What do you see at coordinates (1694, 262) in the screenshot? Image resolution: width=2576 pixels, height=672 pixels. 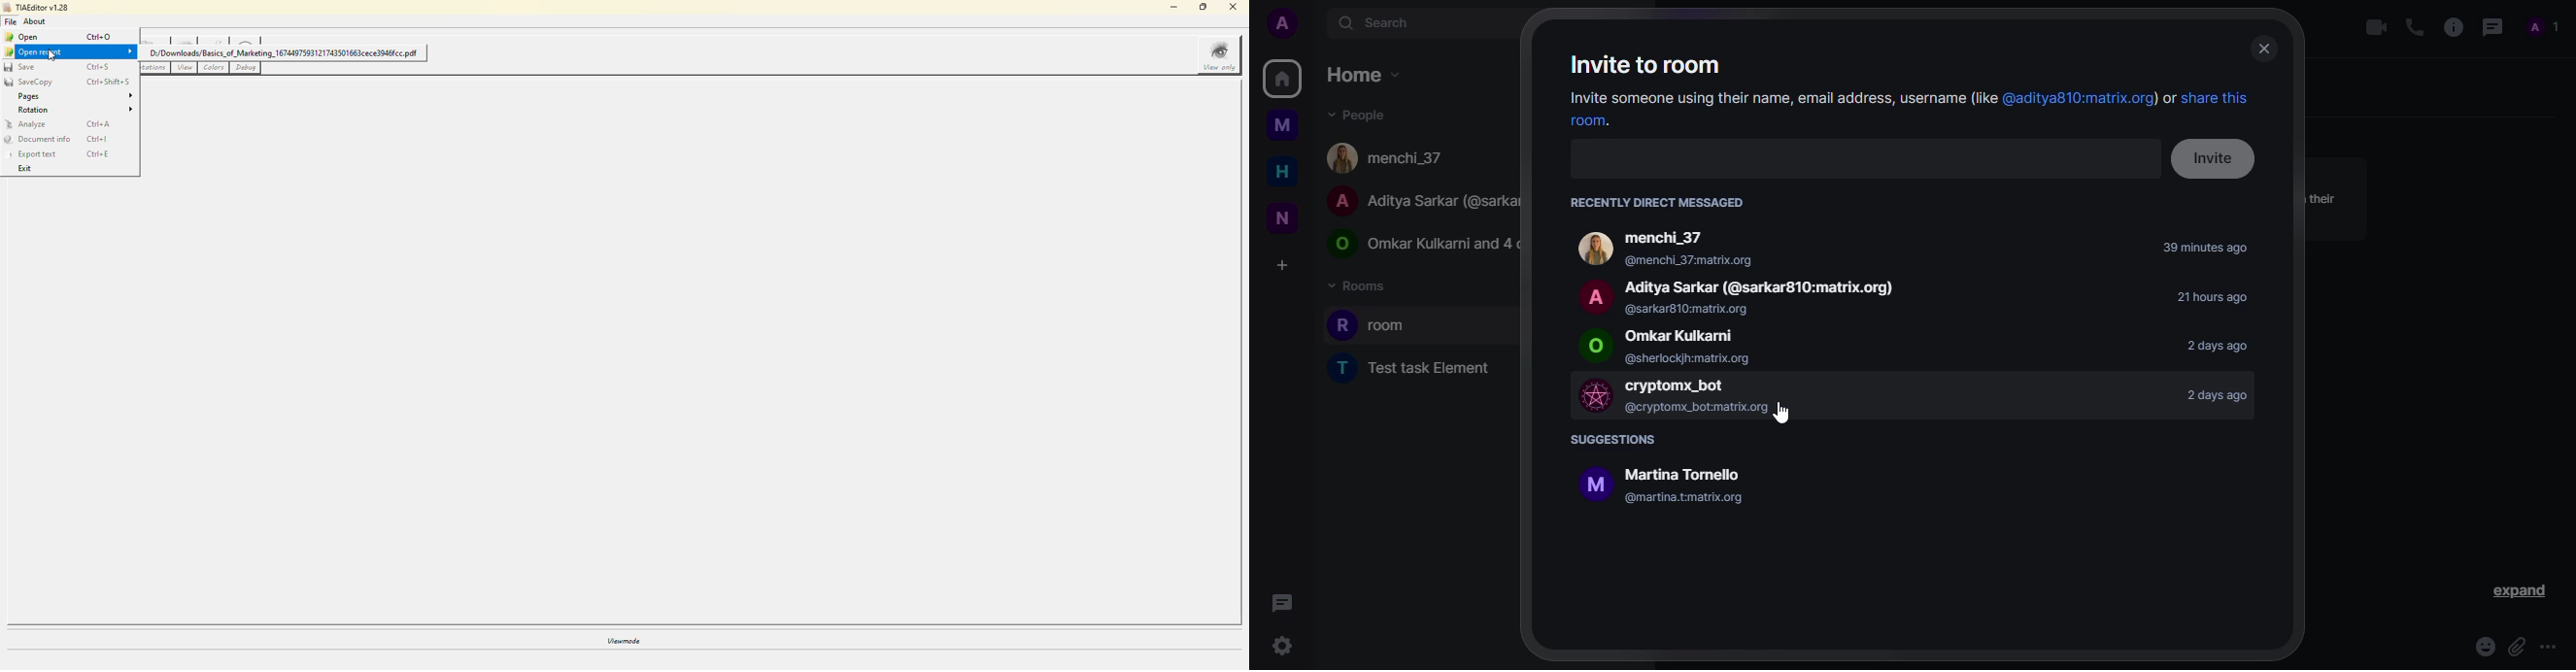 I see `@menchi_37:matrix.org` at bounding box center [1694, 262].